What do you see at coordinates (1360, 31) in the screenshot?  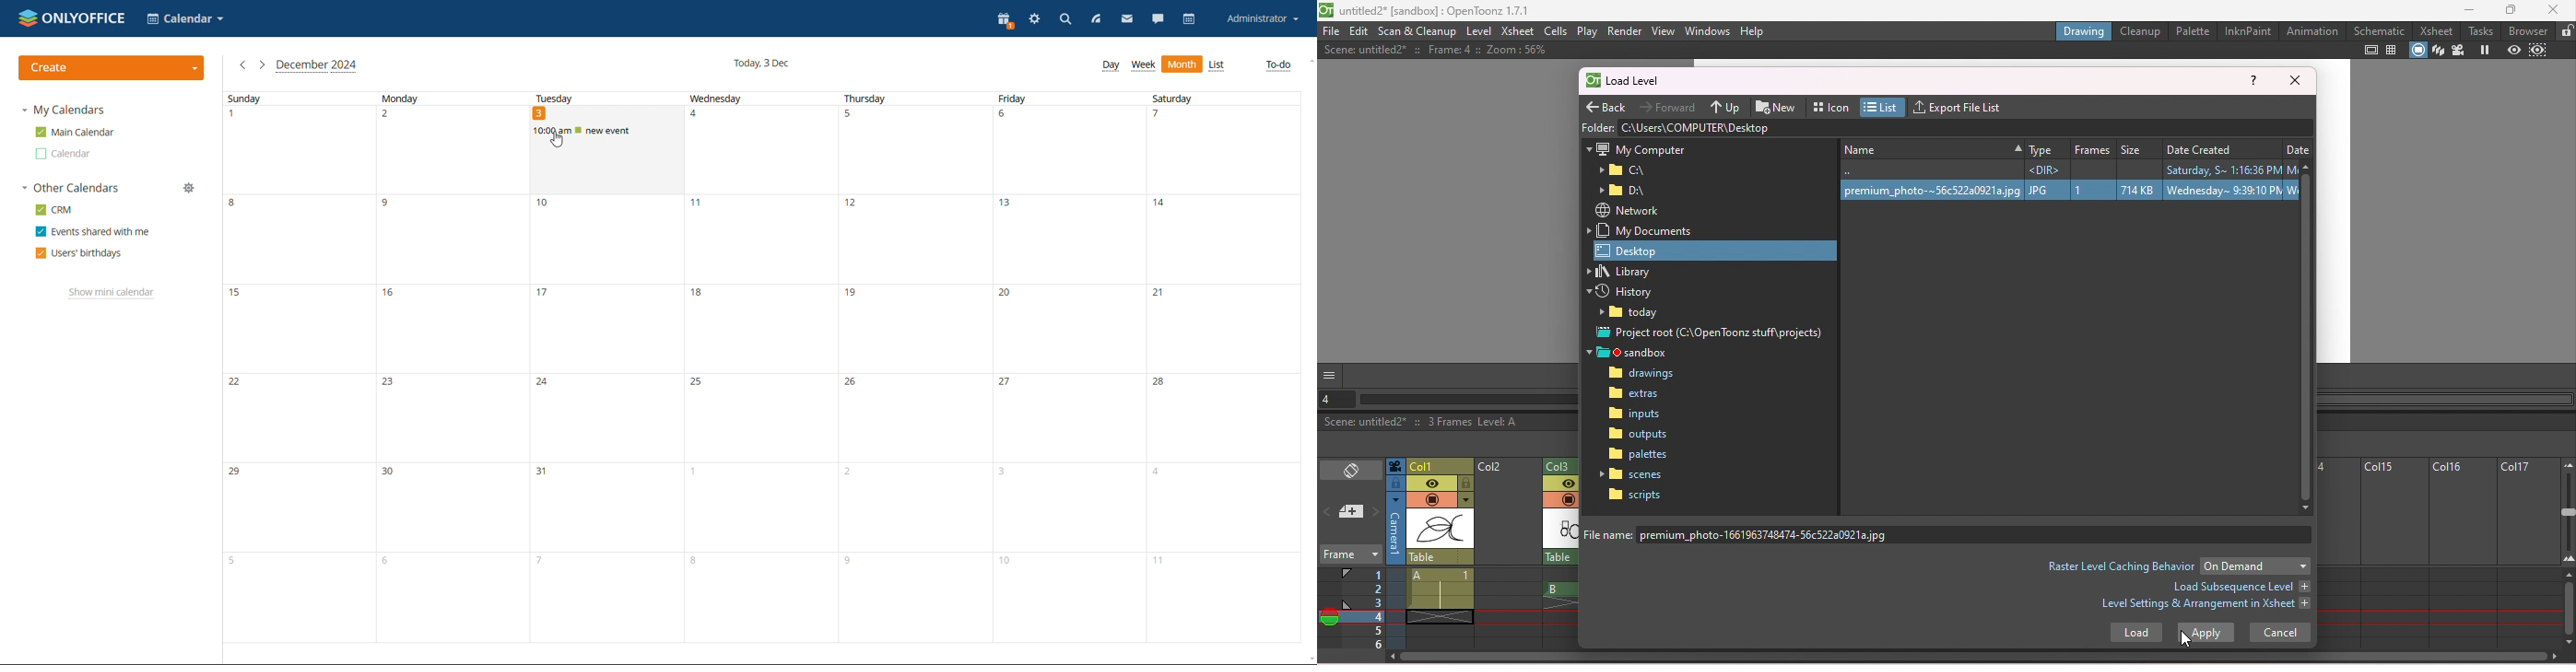 I see `Edit` at bounding box center [1360, 31].